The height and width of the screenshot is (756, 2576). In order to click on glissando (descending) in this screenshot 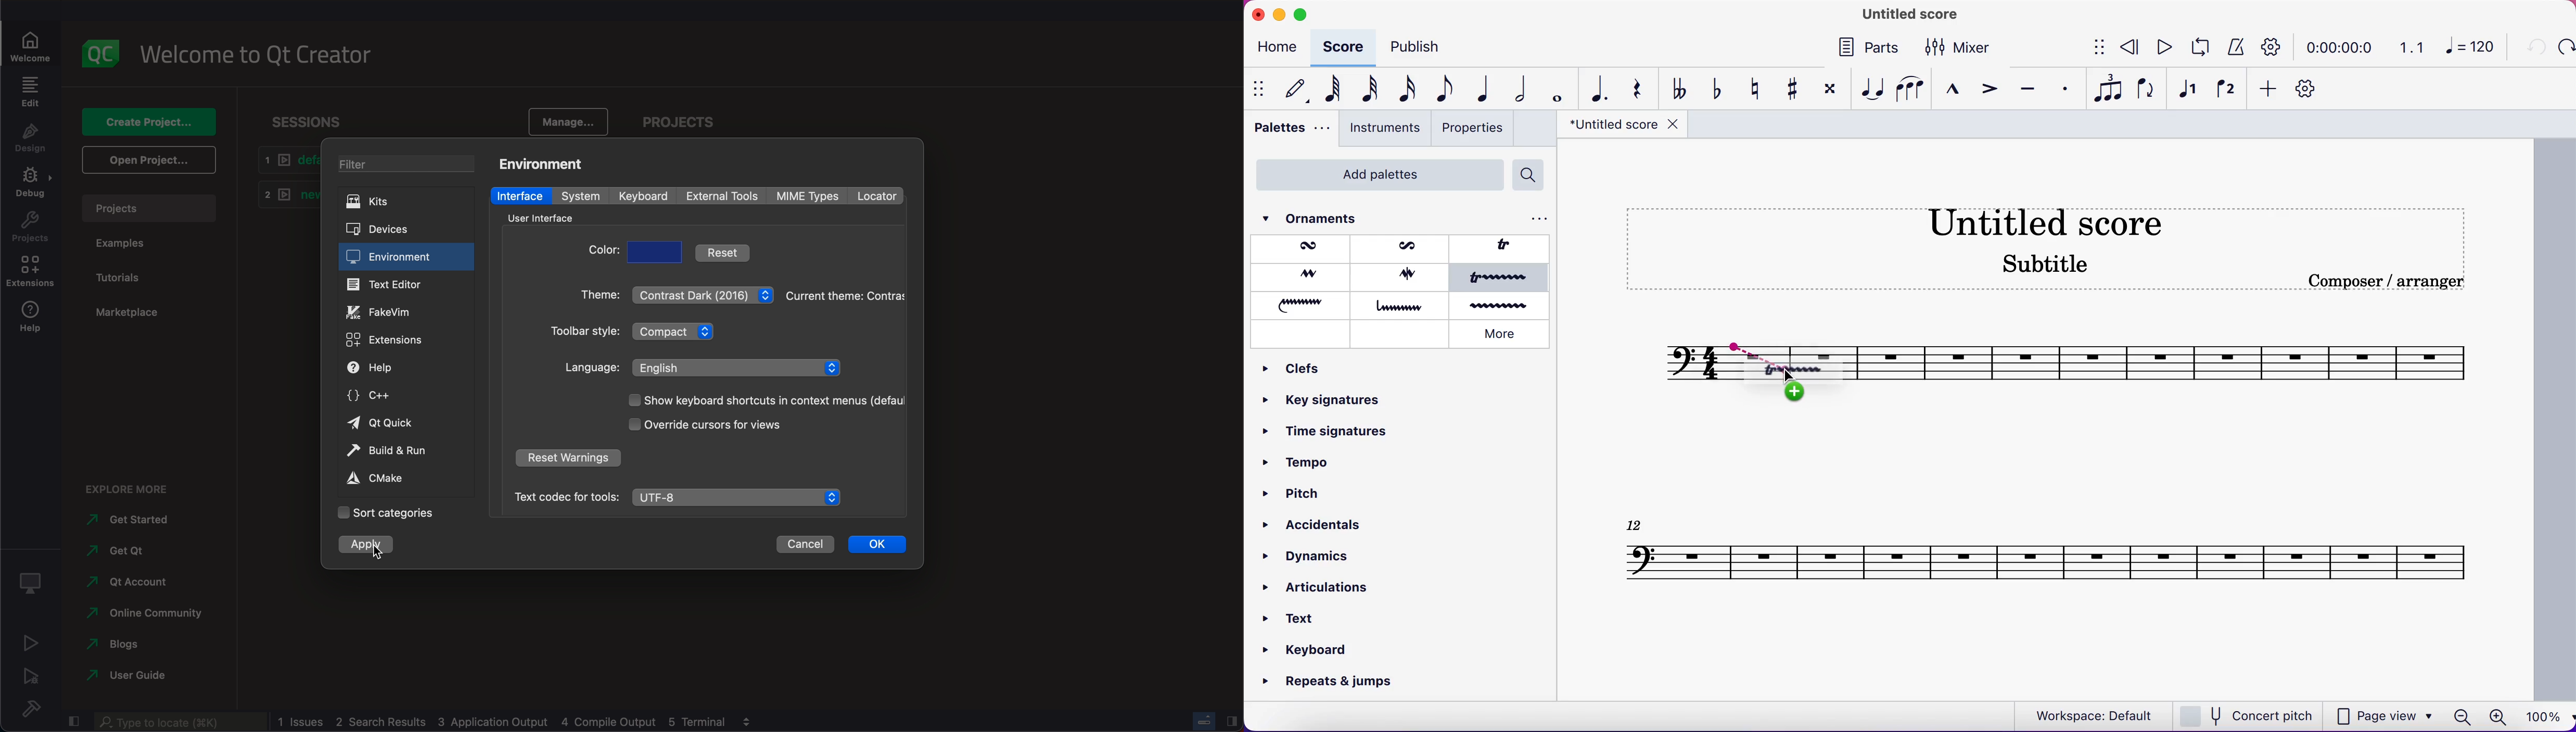, I will do `click(1401, 306)`.